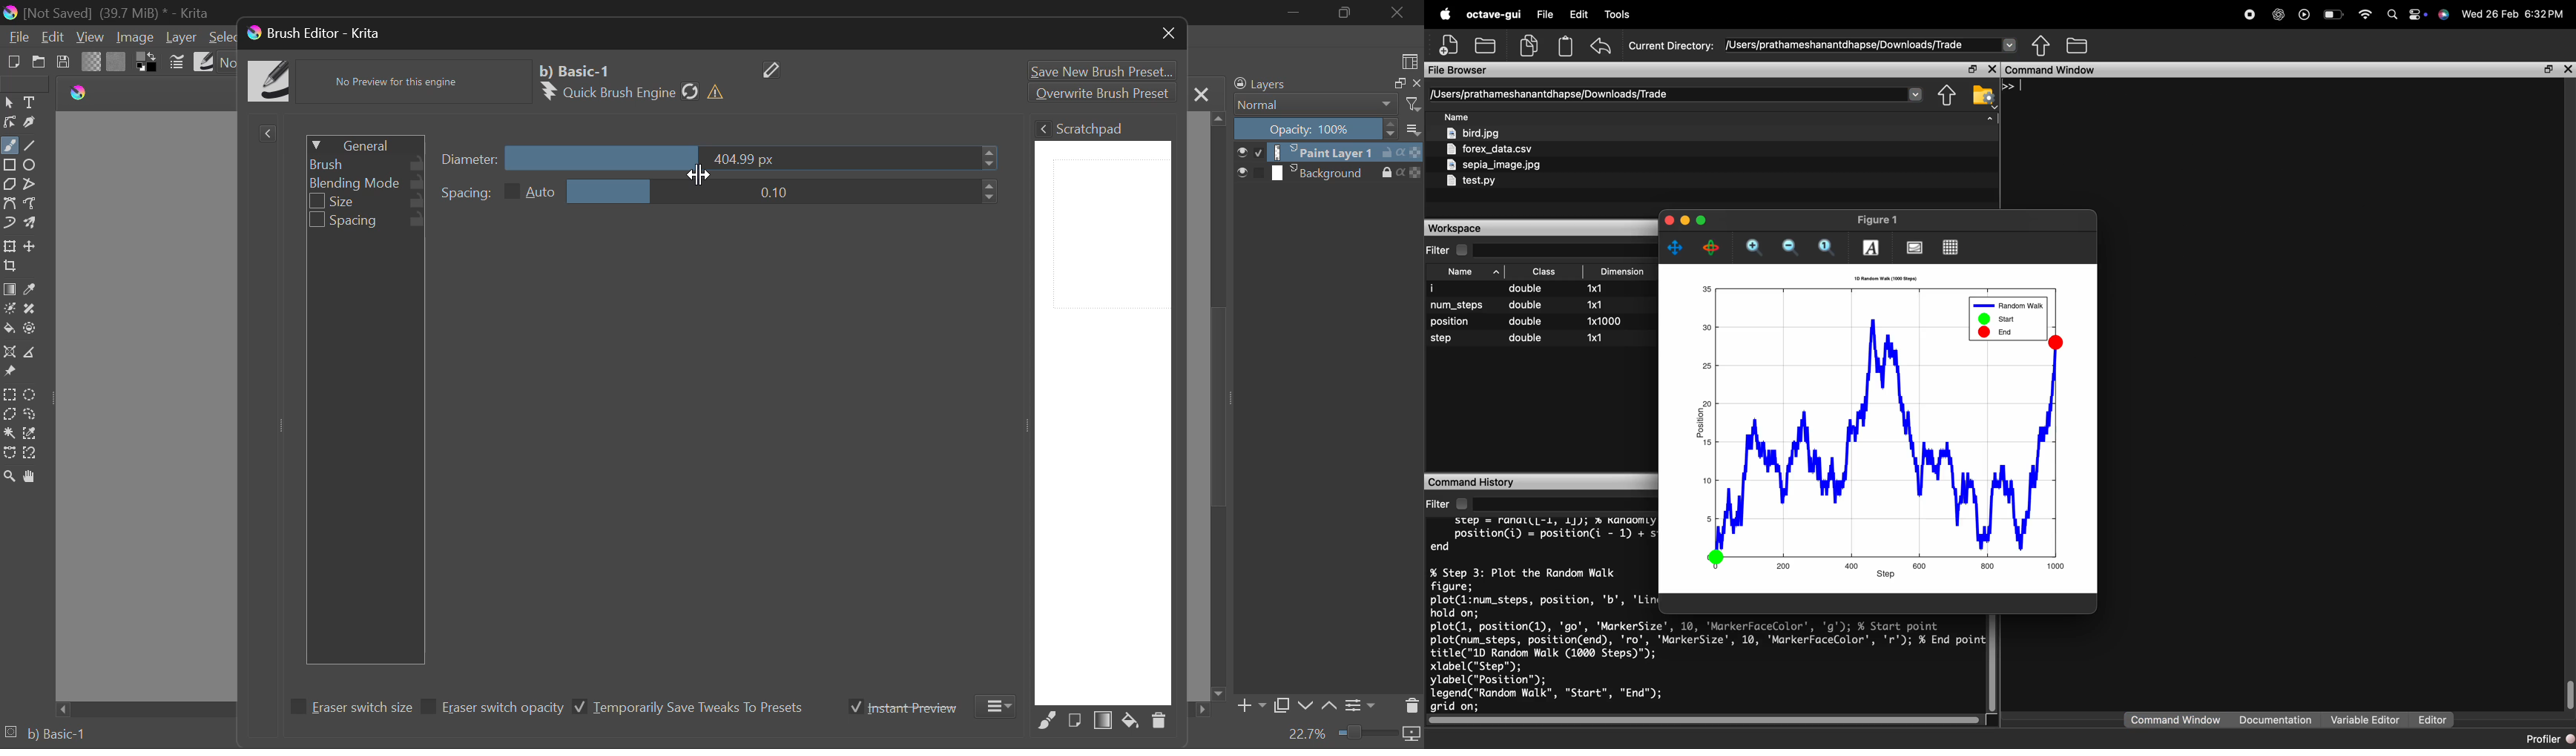 The width and height of the screenshot is (2576, 756). What do you see at coordinates (33, 289) in the screenshot?
I see `Eyedropper` at bounding box center [33, 289].